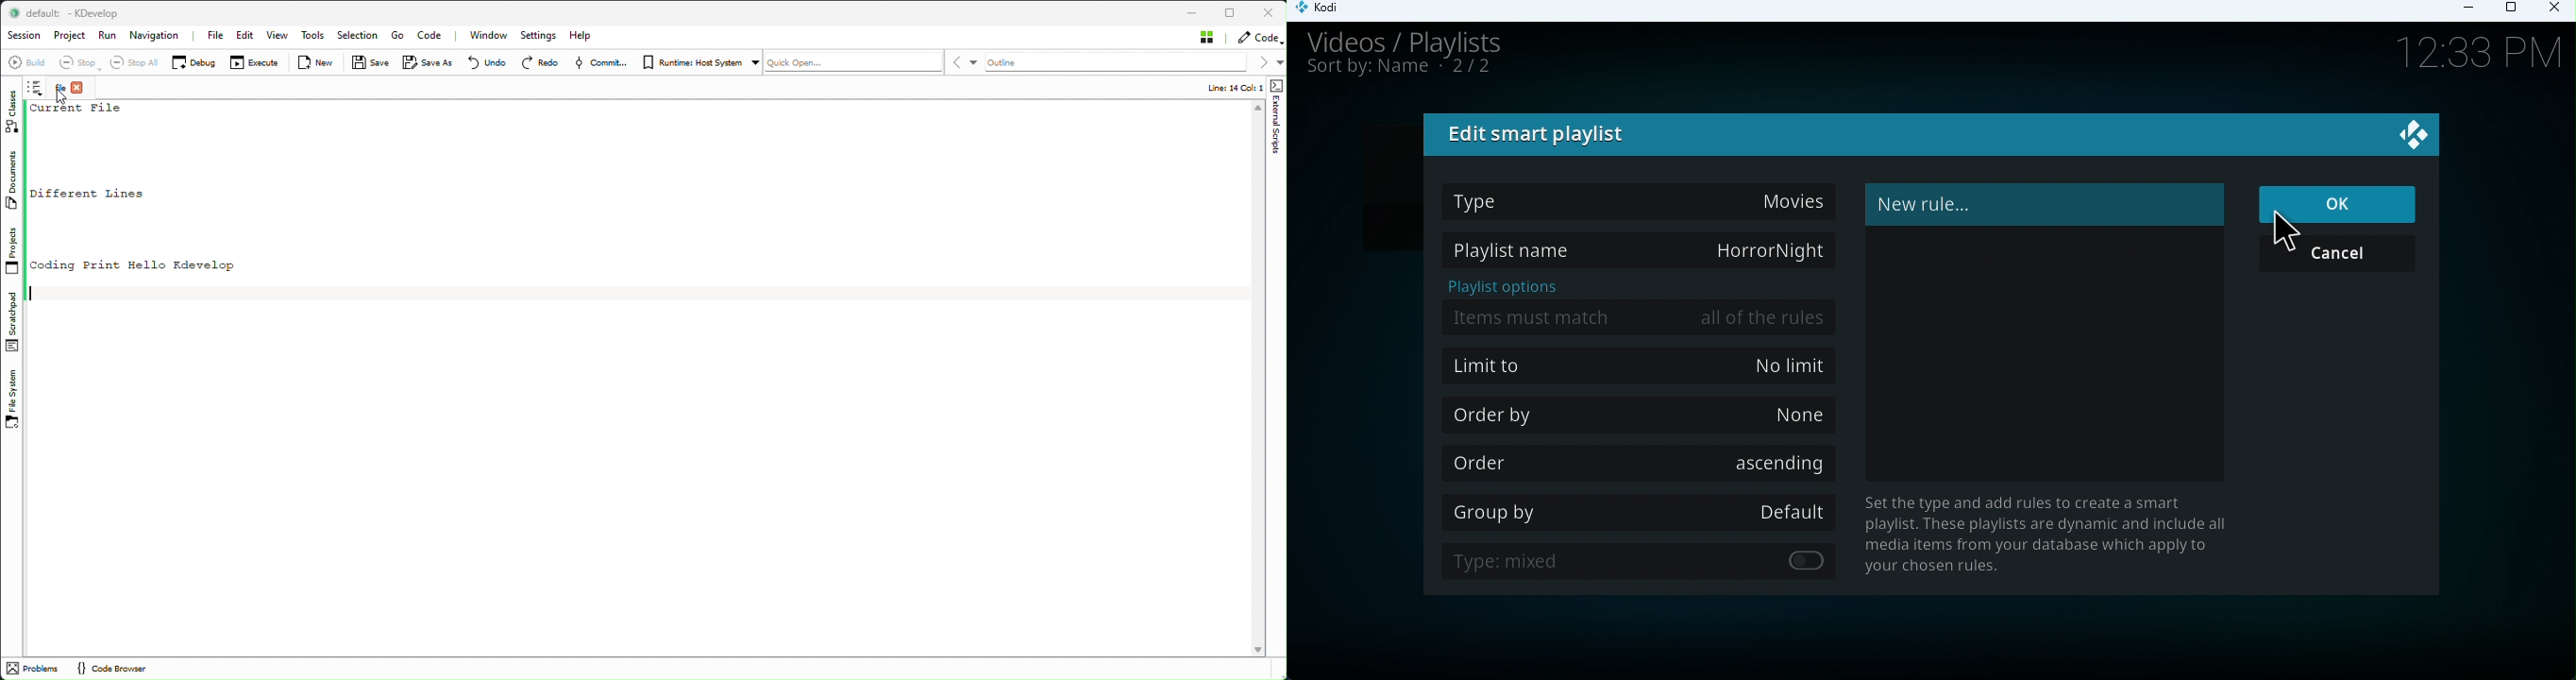  Describe the element at coordinates (1644, 414) in the screenshot. I see `Order by` at that location.